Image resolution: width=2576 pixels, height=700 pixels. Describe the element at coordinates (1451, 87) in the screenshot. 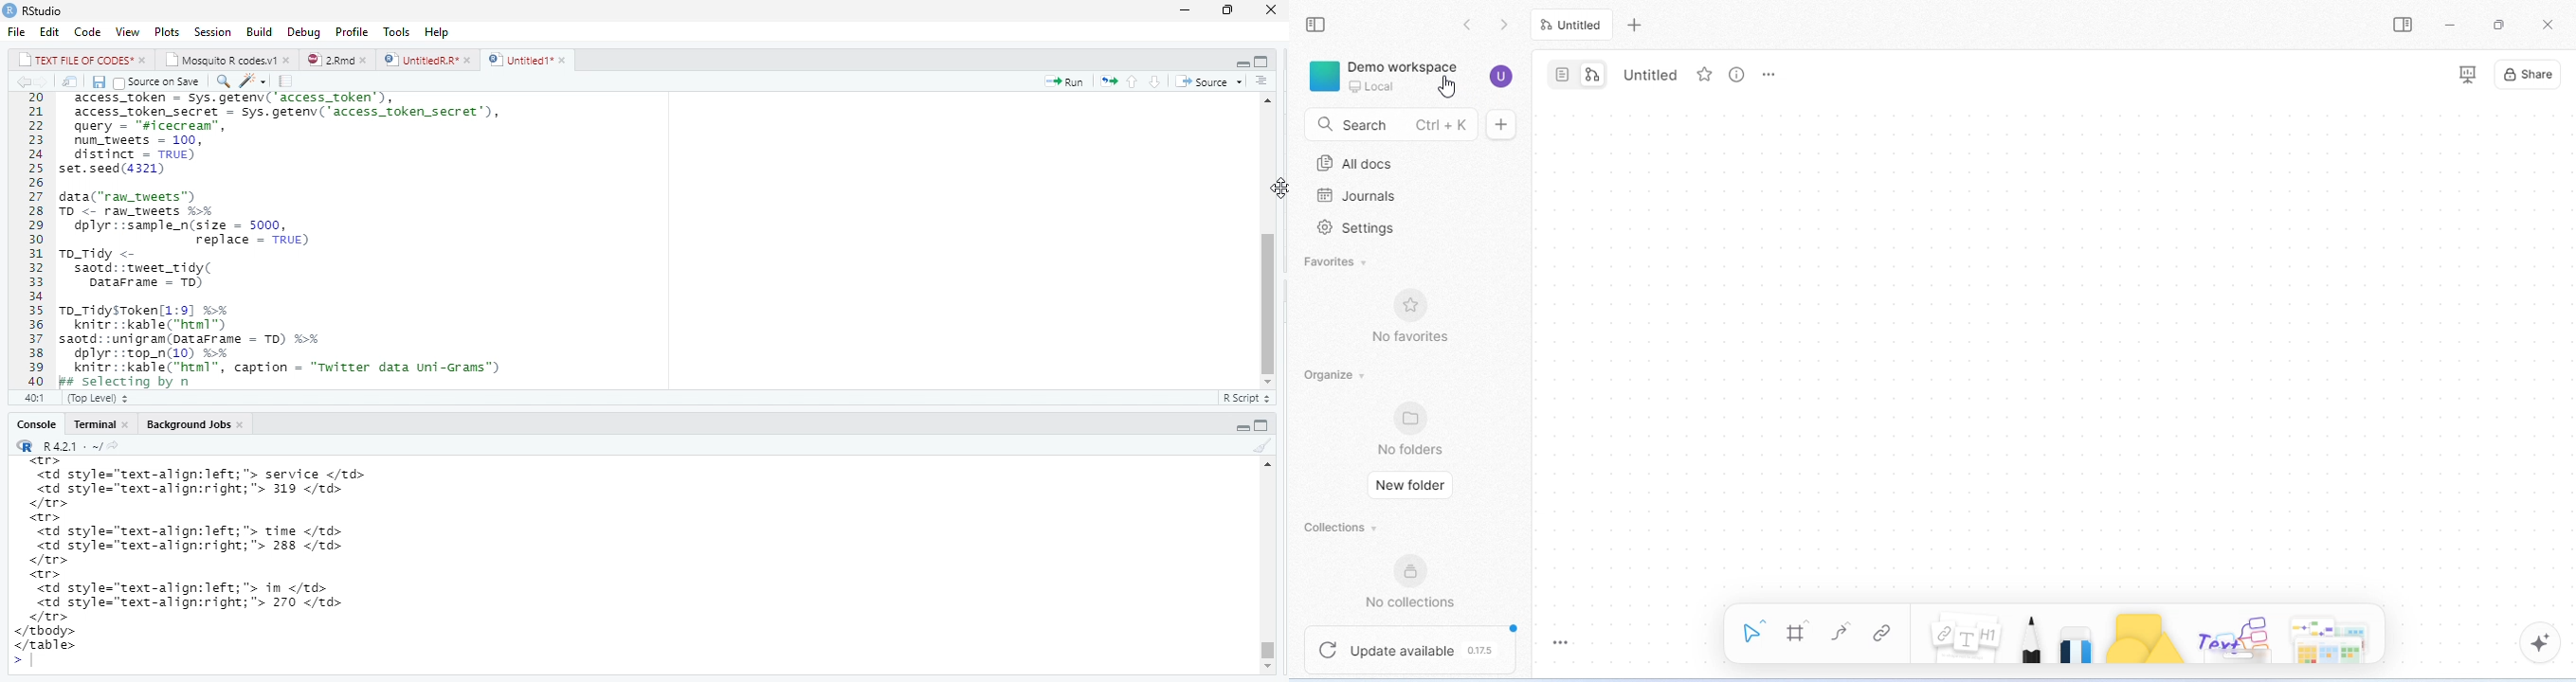

I see `cursor` at that location.